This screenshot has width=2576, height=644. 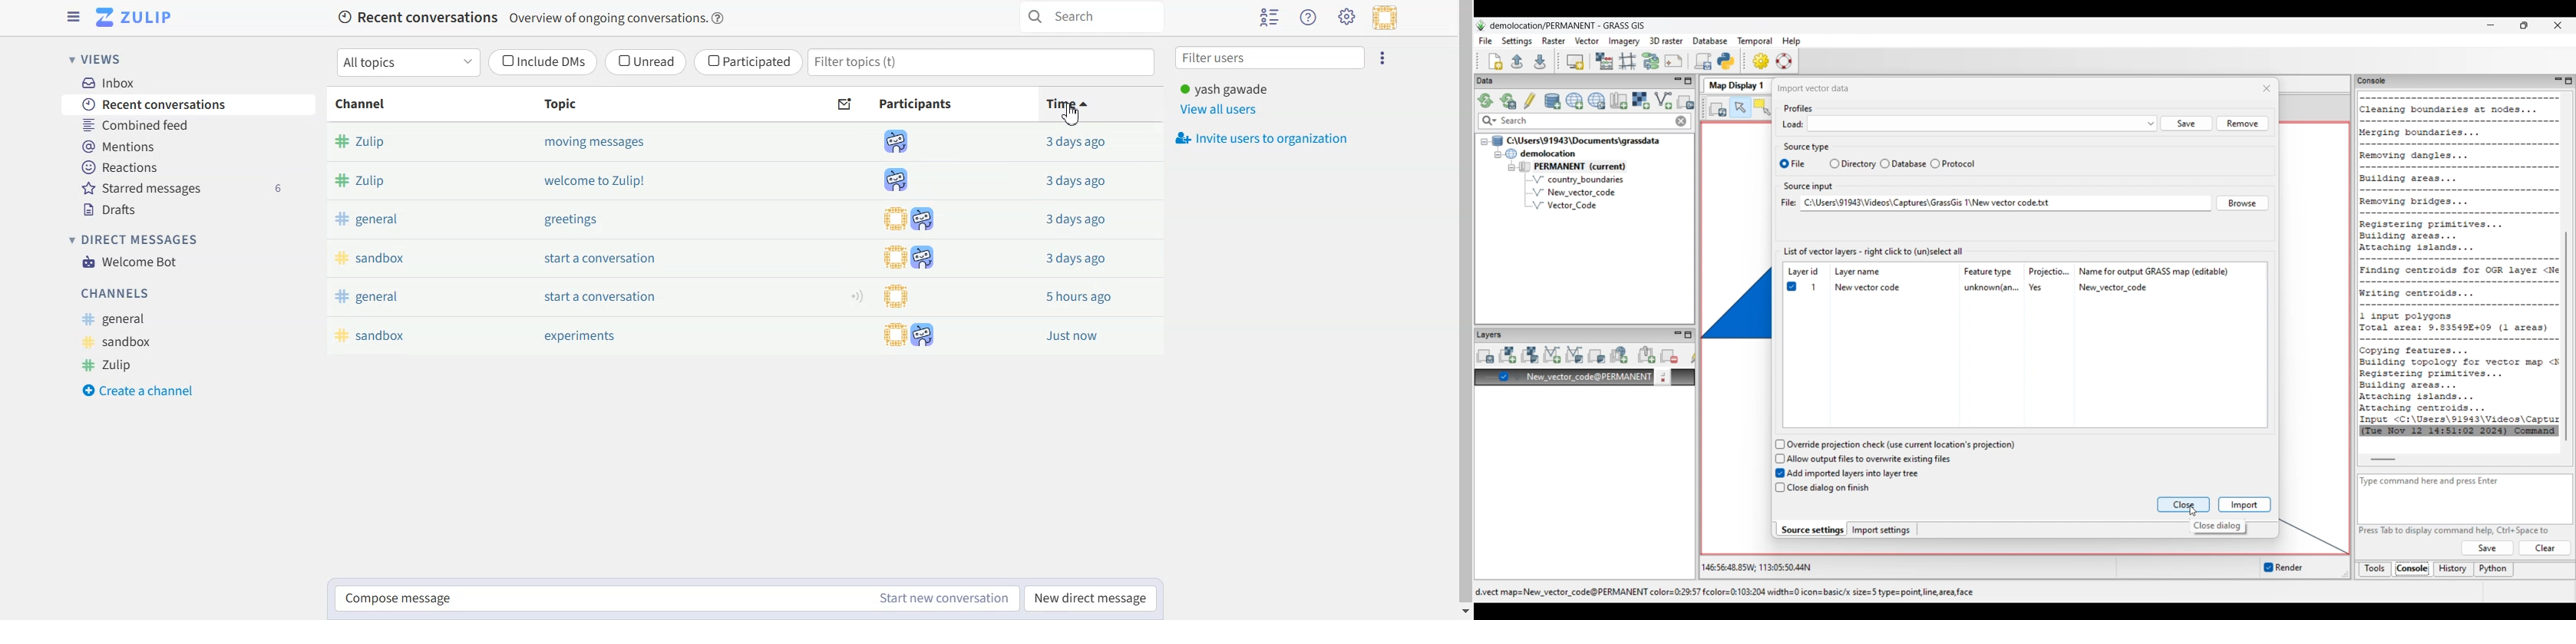 What do you see at coordinates (845, 105) in the screenshot?
I see `Sort by unread messages` at bounding box center [845, 105].